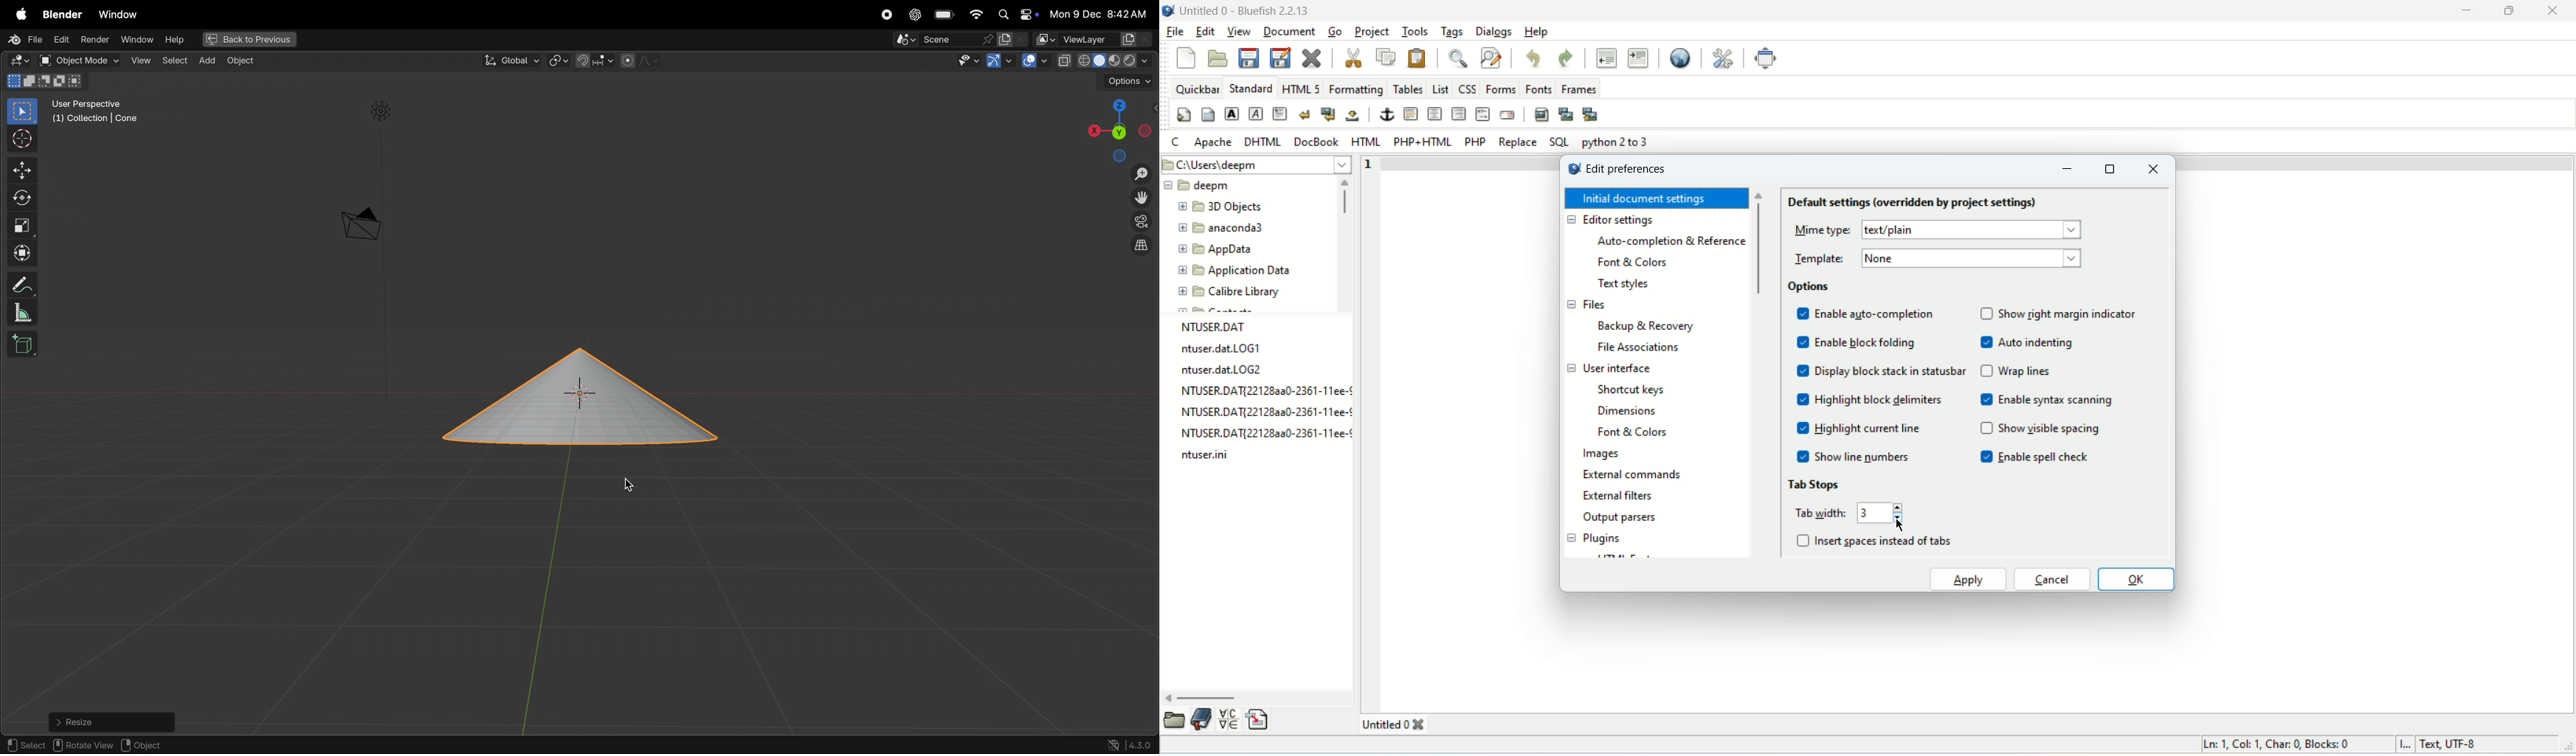 This screenshot has width=2576, height=756. What do you see at coordinates (21, 252) in the screenshot?
I see `Transform` at bounding box center [21, 252].